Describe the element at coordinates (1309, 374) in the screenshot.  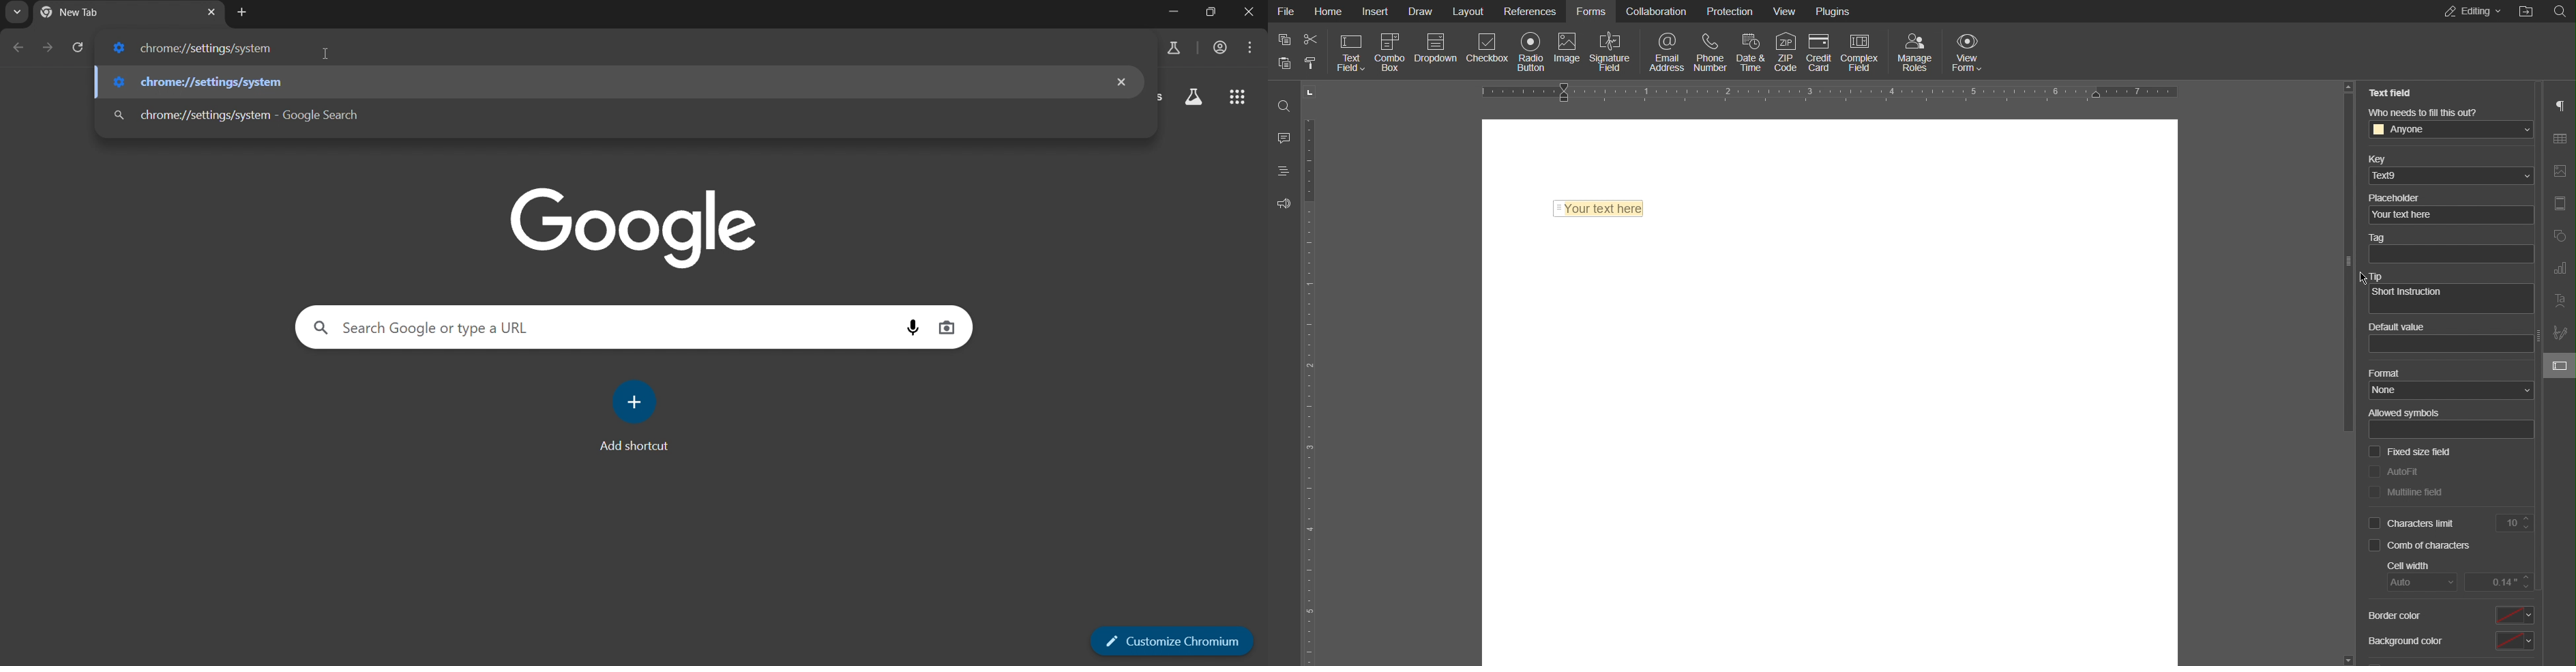
I see `Vertical Ruler` at that location.